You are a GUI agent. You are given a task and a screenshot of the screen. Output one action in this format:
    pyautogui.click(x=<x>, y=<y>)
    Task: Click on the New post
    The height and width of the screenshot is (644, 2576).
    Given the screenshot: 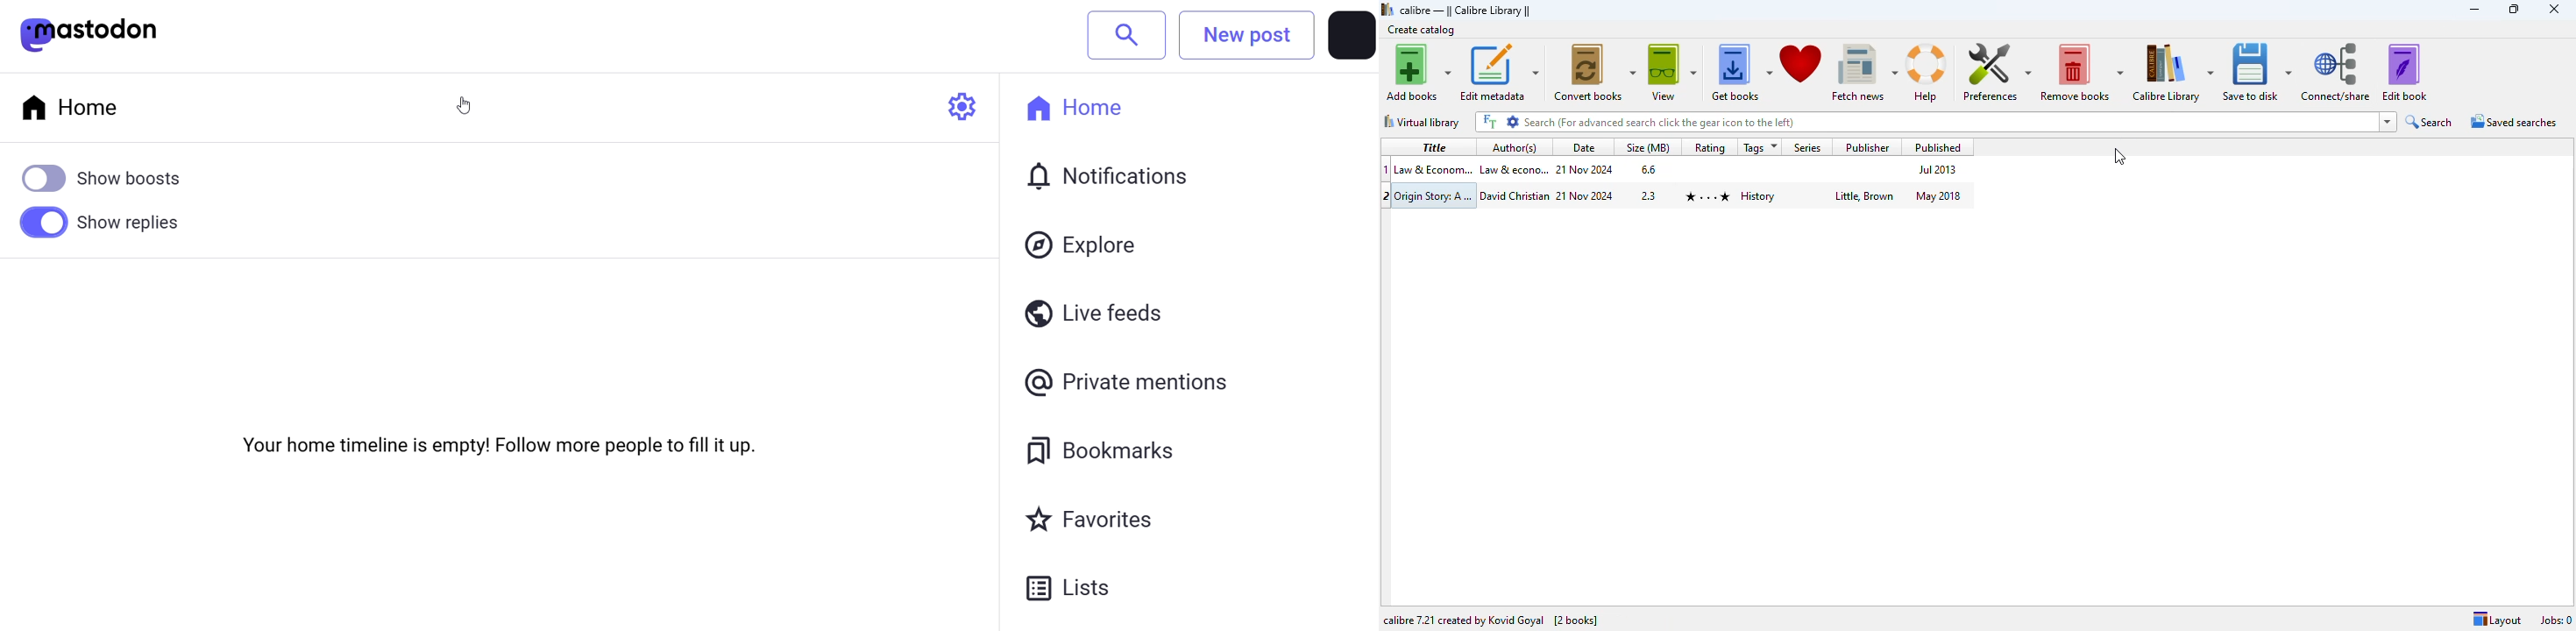 What is the action you would take?
    pyautogui.click(x=1248, y=35)
    